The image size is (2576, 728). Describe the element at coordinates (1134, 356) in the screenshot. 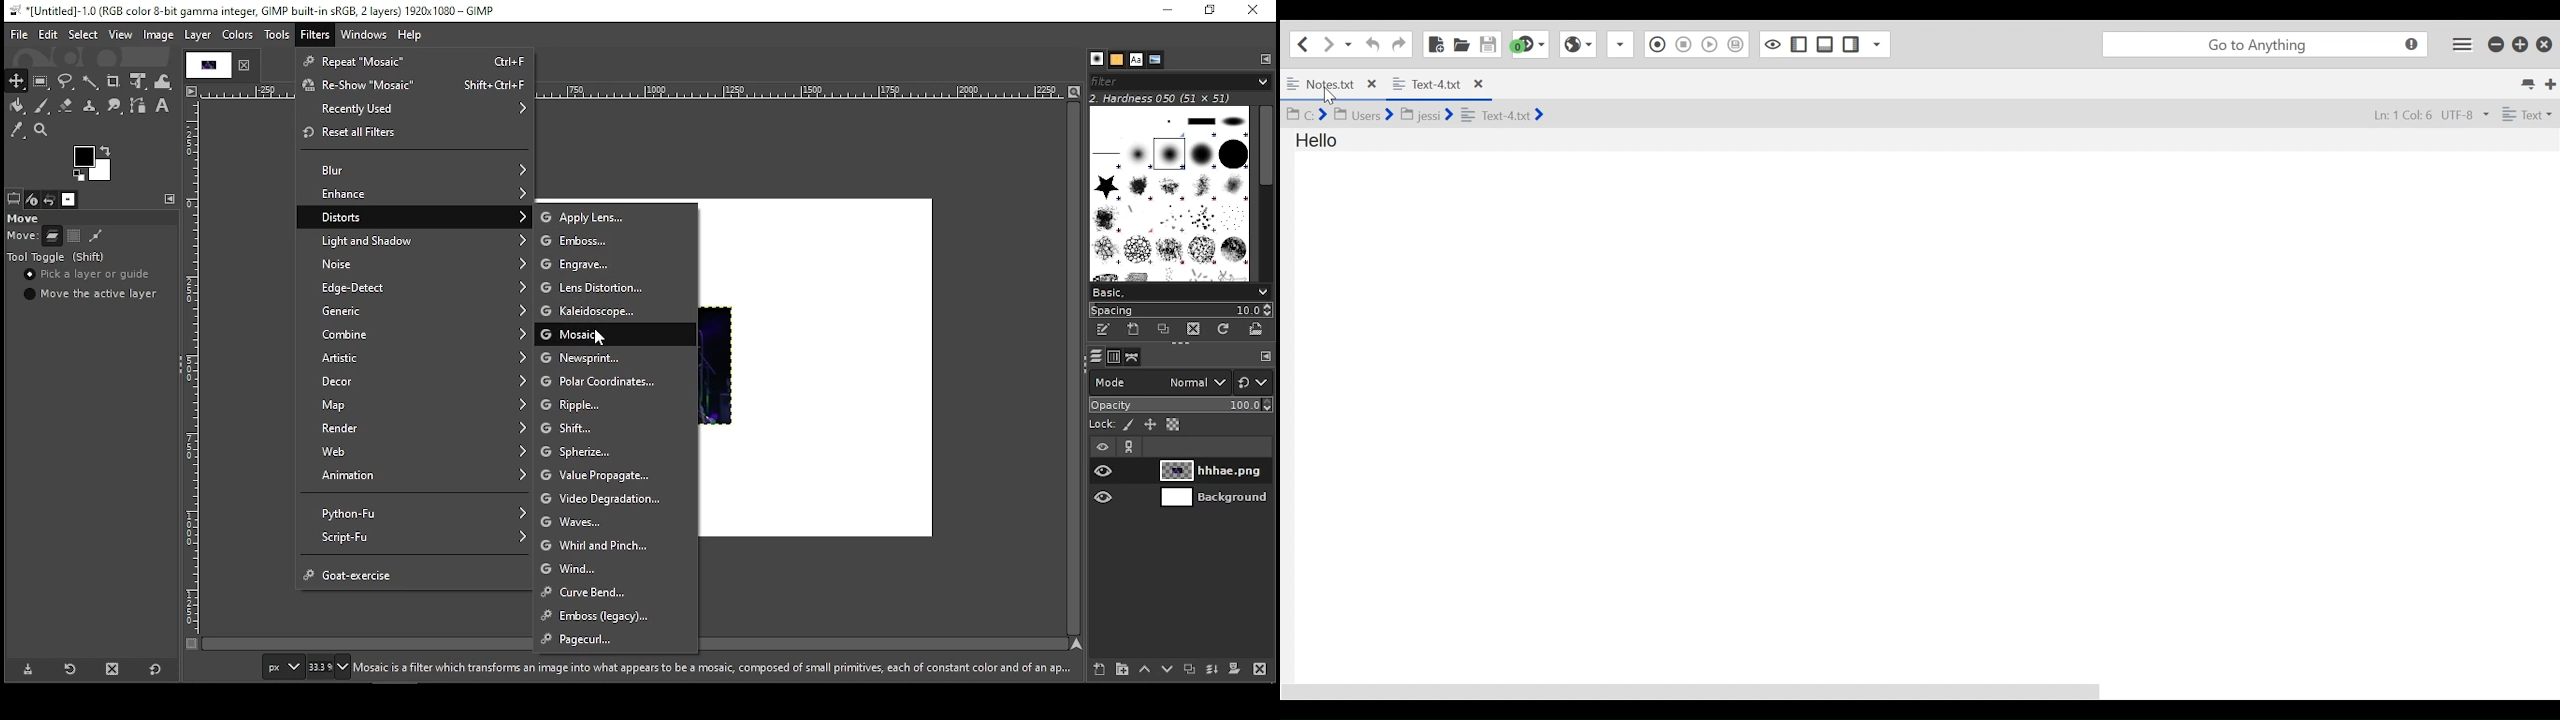

I see `paths` at that location.